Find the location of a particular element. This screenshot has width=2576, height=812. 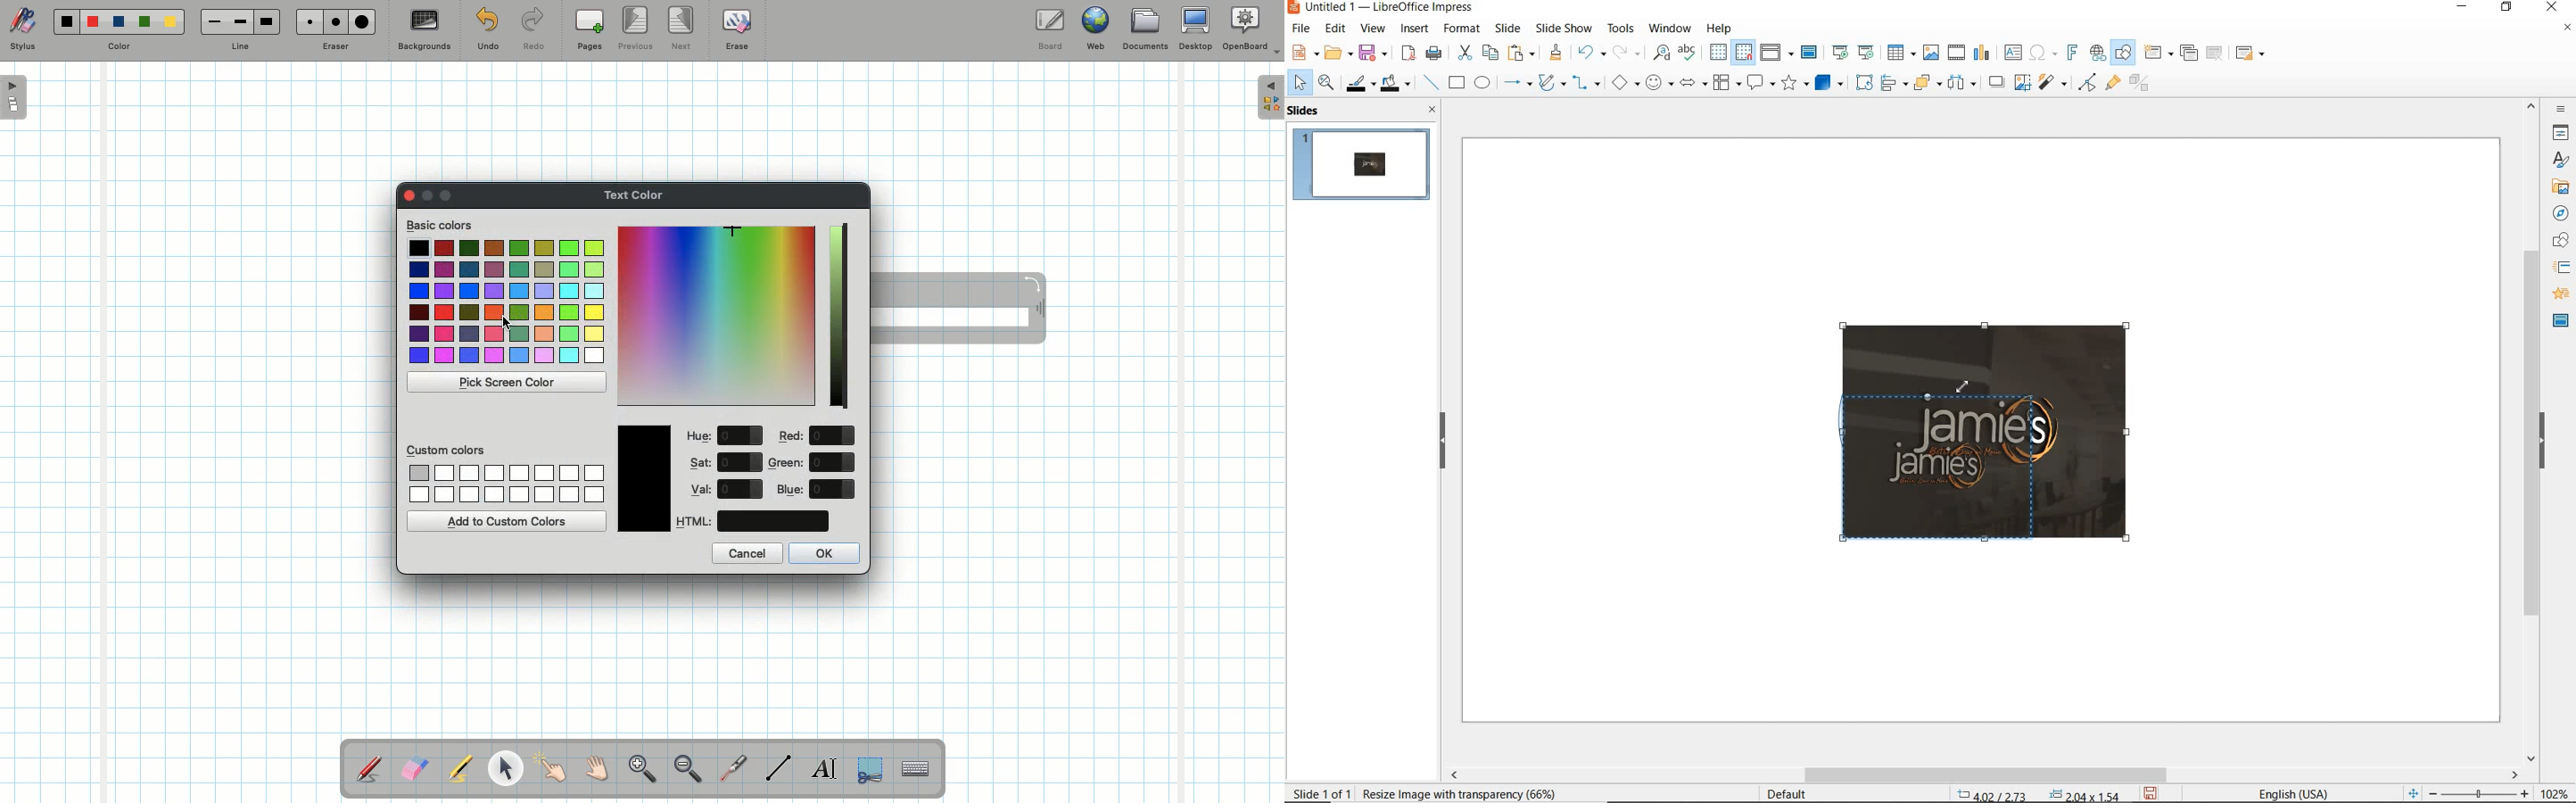

find and replace is located at coordinates (1661, 53).